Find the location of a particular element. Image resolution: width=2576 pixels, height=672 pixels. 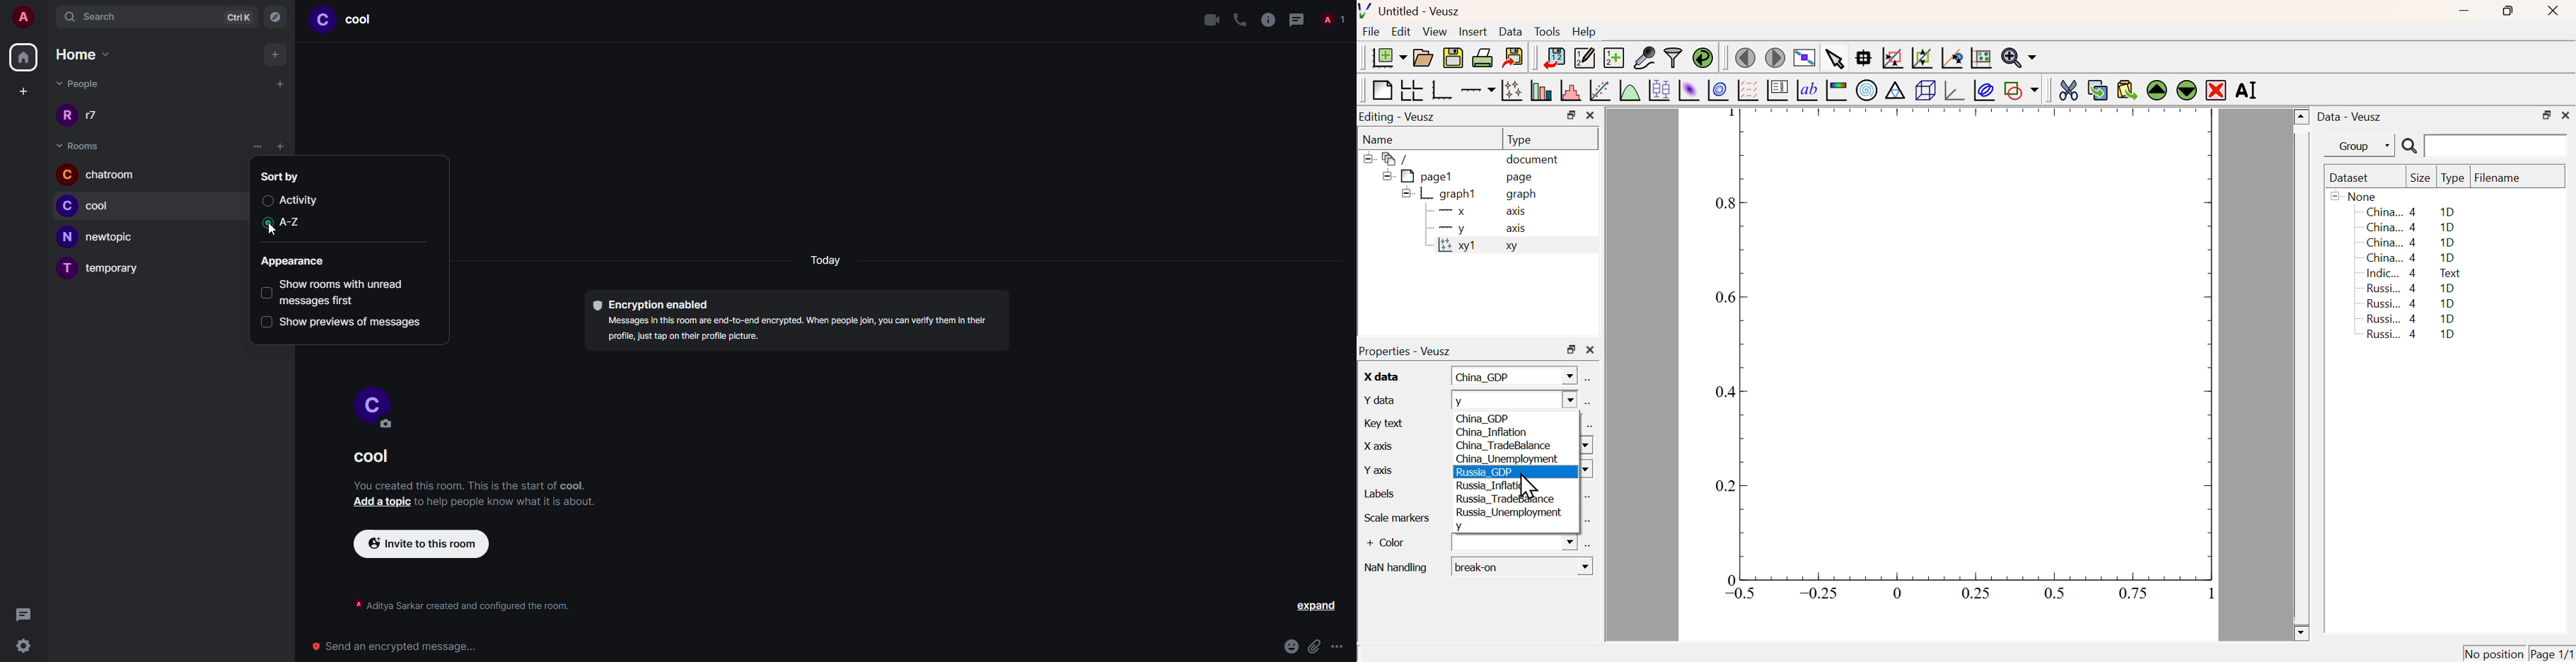

Capture Remote Data is located at coordinates (1645, 57).